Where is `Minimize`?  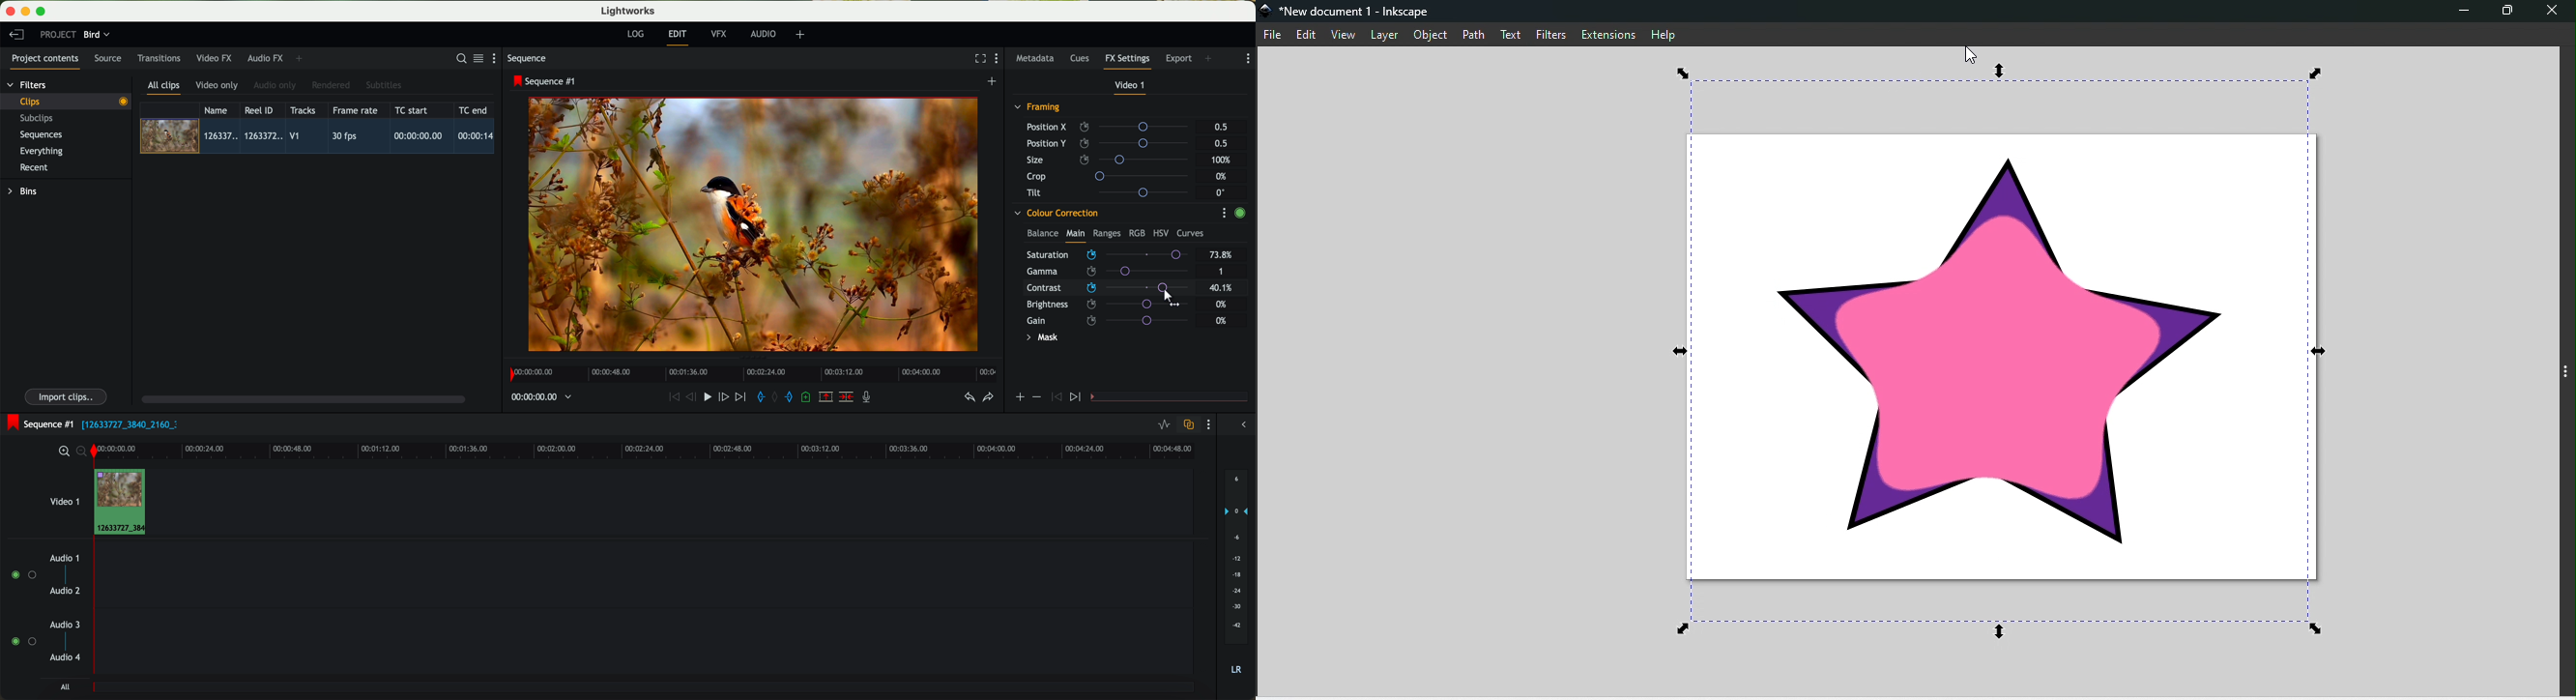 Minimize is located at coordinates (2464, 9).